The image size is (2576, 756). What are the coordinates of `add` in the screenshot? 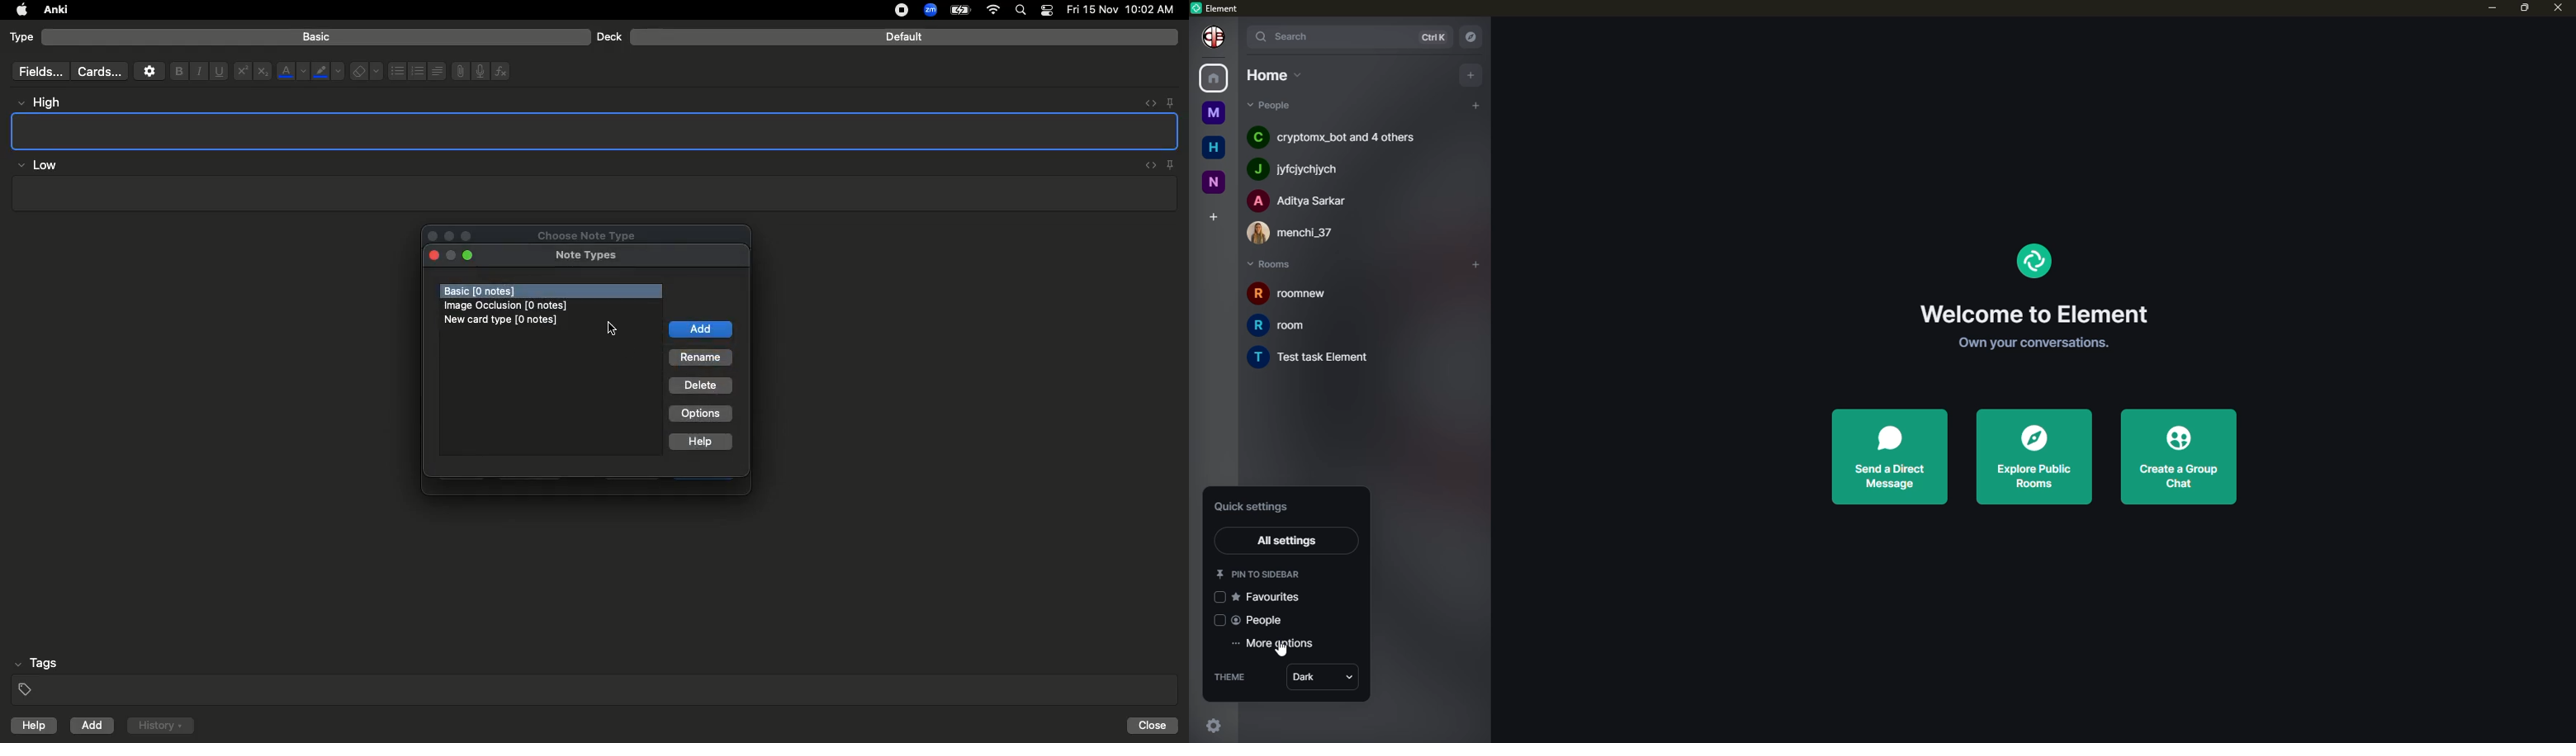 It's located at (1472, 74).